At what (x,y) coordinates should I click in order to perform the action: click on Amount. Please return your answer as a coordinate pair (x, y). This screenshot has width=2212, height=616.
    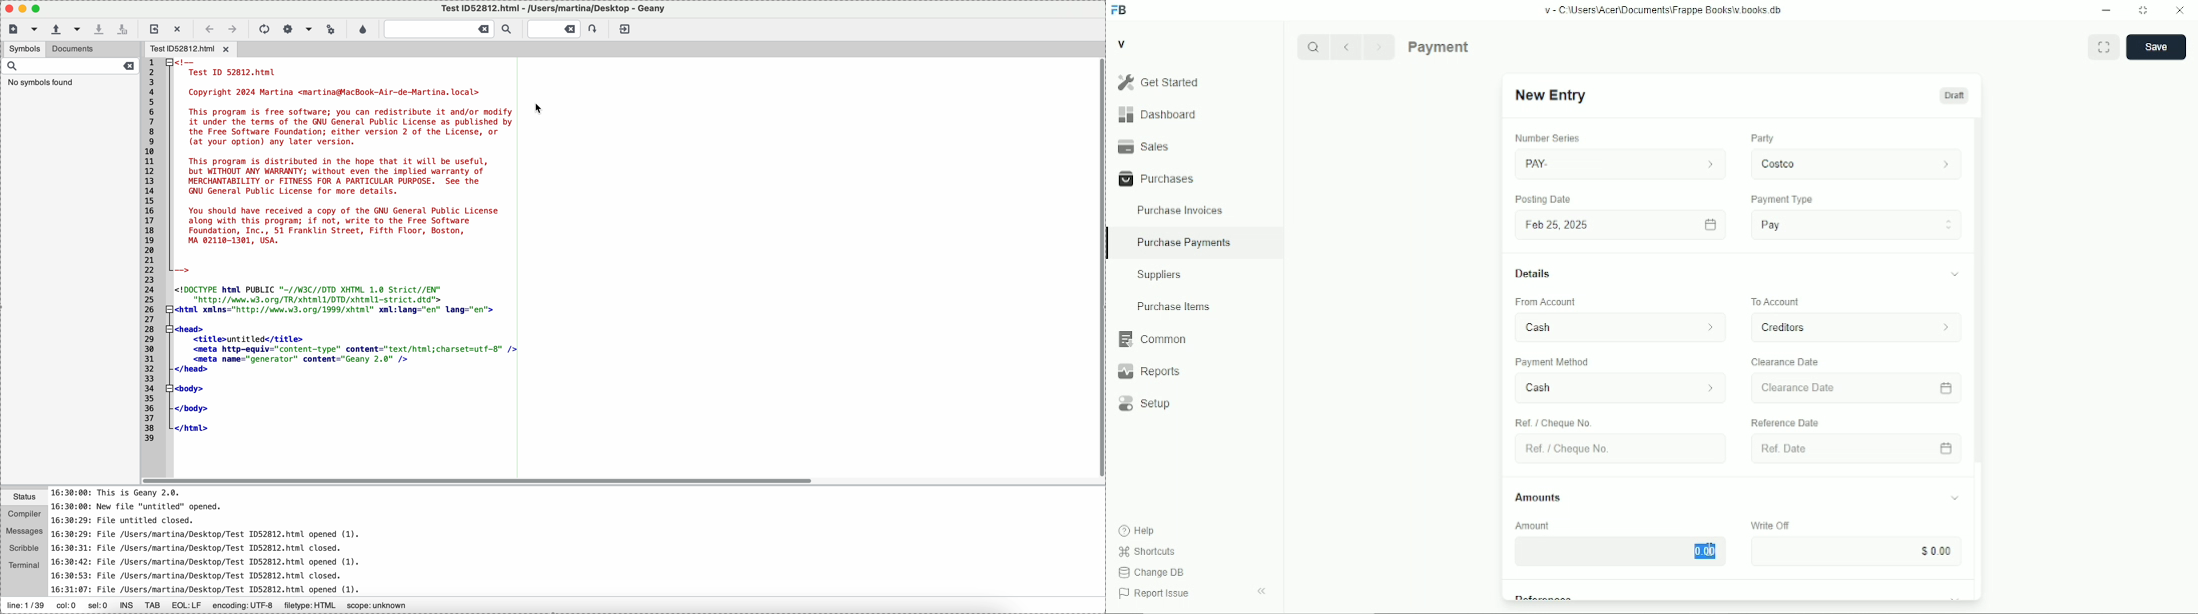
    Looking at the image, I should click on (1541, 526).